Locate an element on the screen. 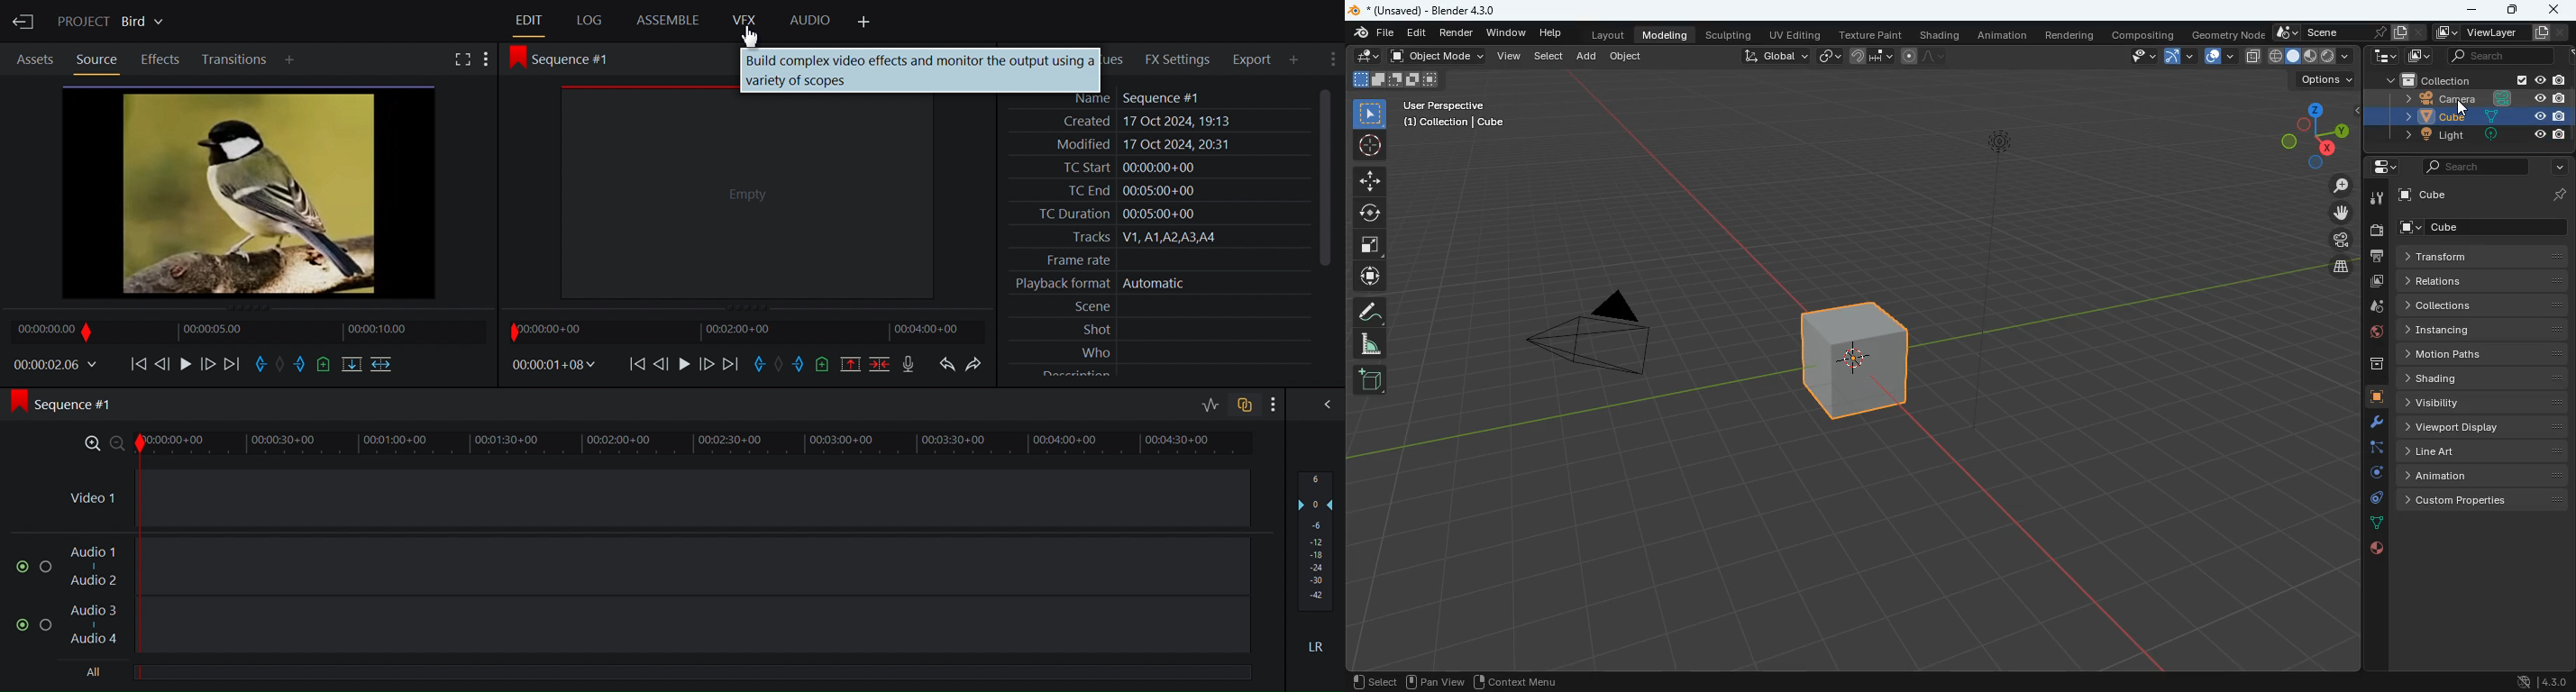 This screenshot has height=700, width=2576. Move forward is located at coordinates (732, 364).